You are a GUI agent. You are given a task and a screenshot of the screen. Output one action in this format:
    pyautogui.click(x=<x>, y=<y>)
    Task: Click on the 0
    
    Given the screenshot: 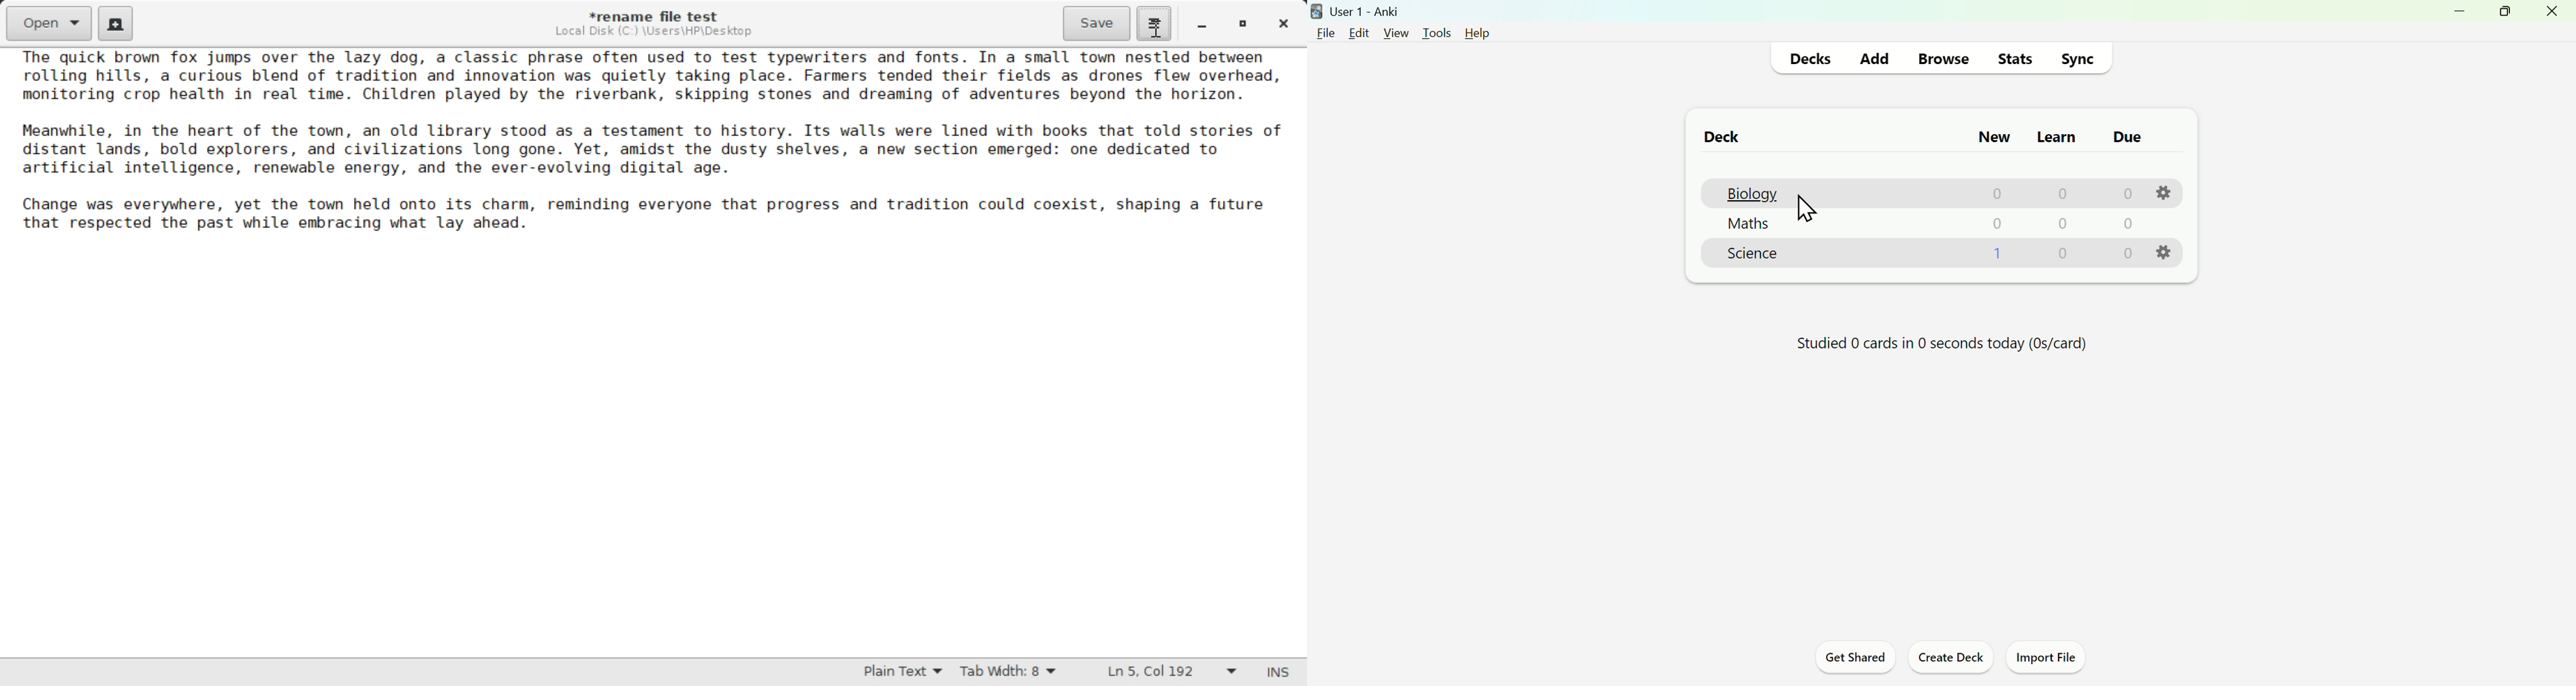 What is the action you would take?
    pyautogui.click(x=2063, y=256)
    